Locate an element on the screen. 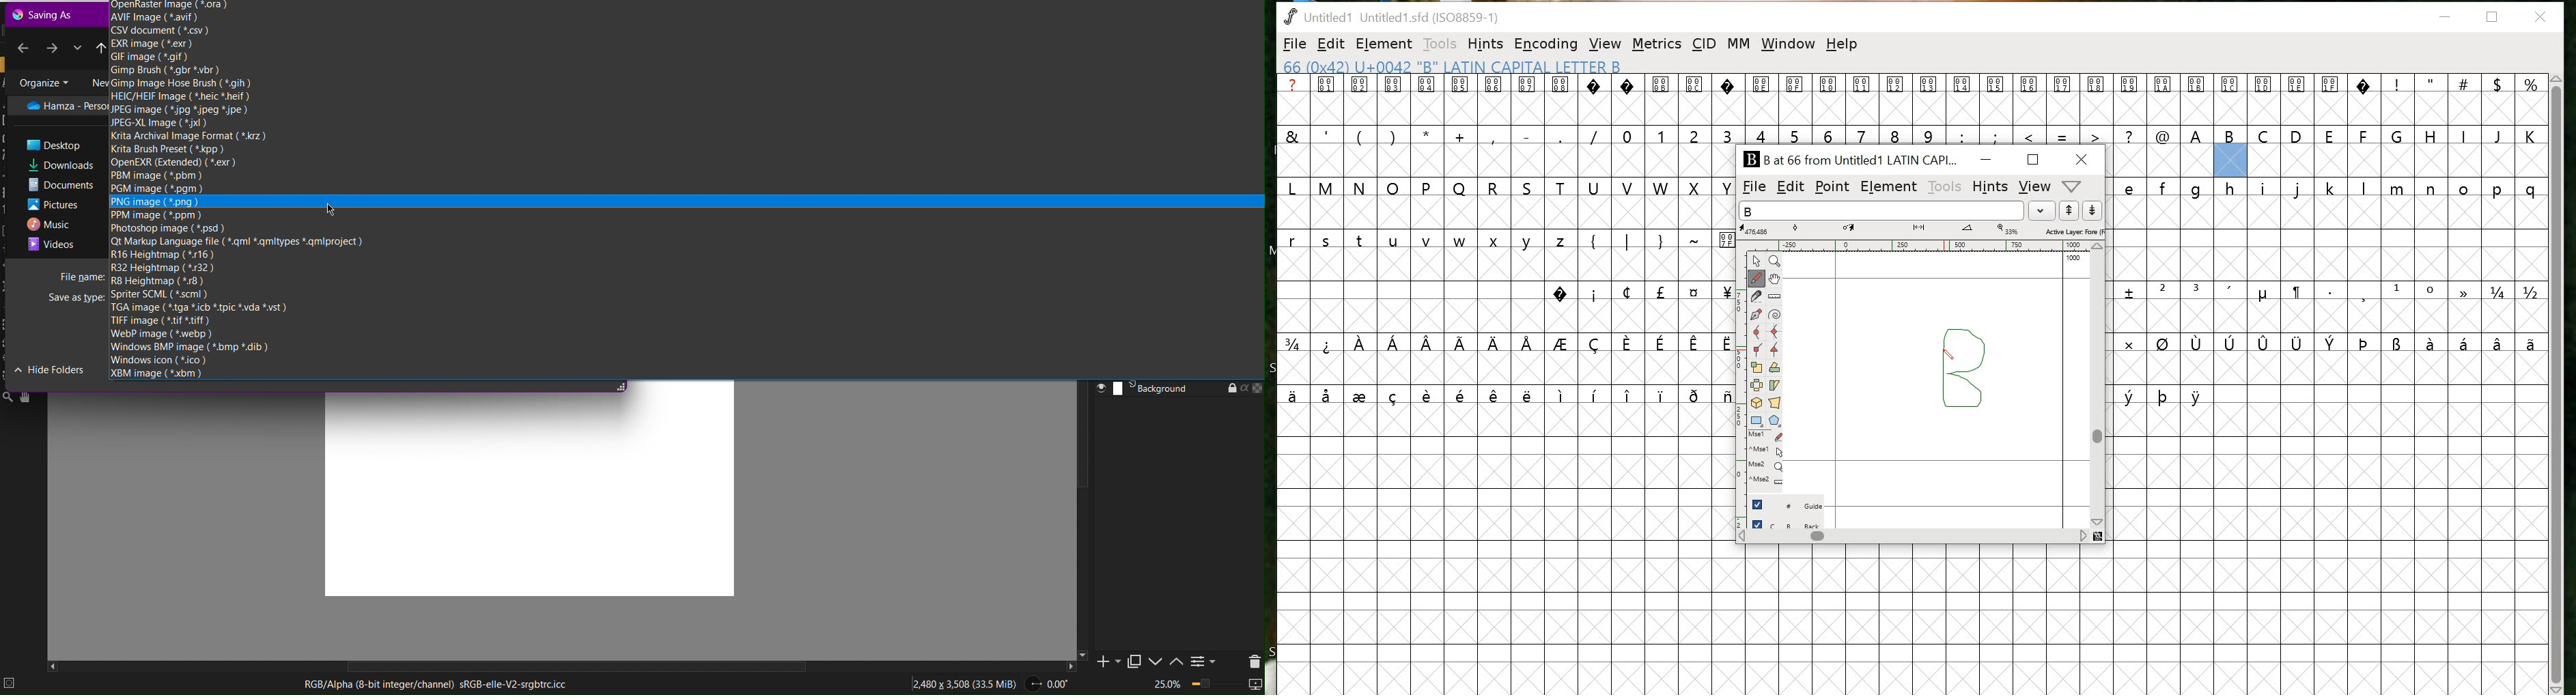 The image size is (2576, 700). Curve is located at coordinates (1759, 333).